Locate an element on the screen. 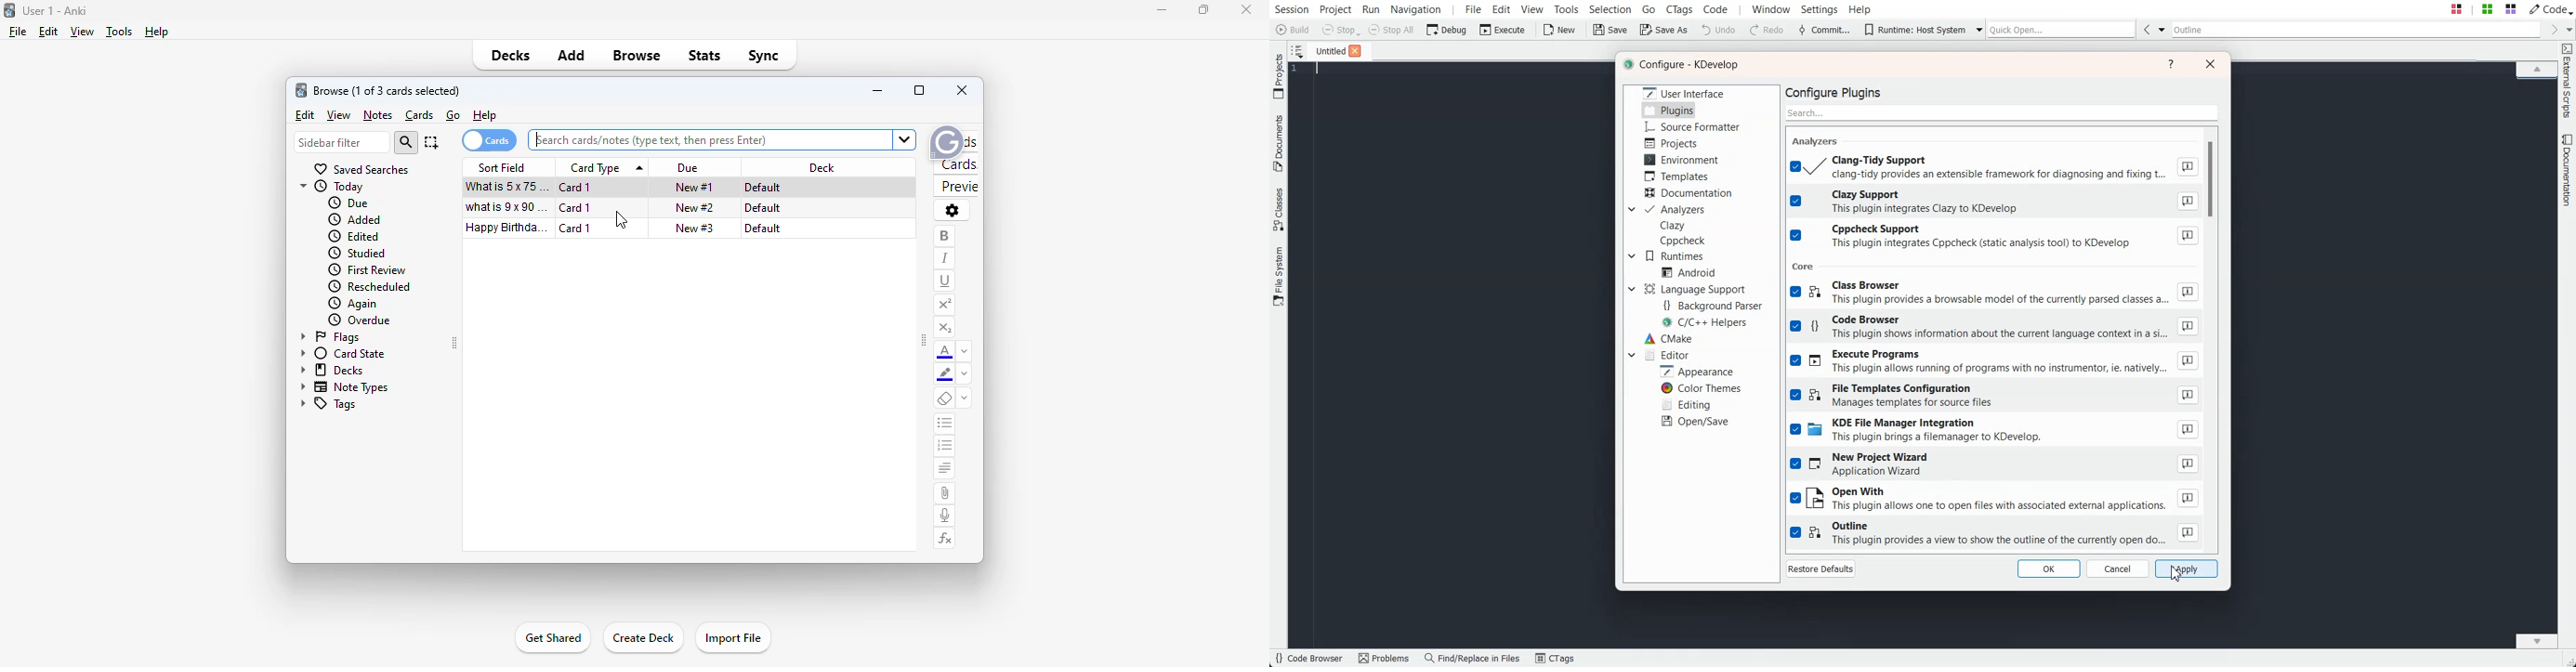  cards is located at coordinates (957, 163).